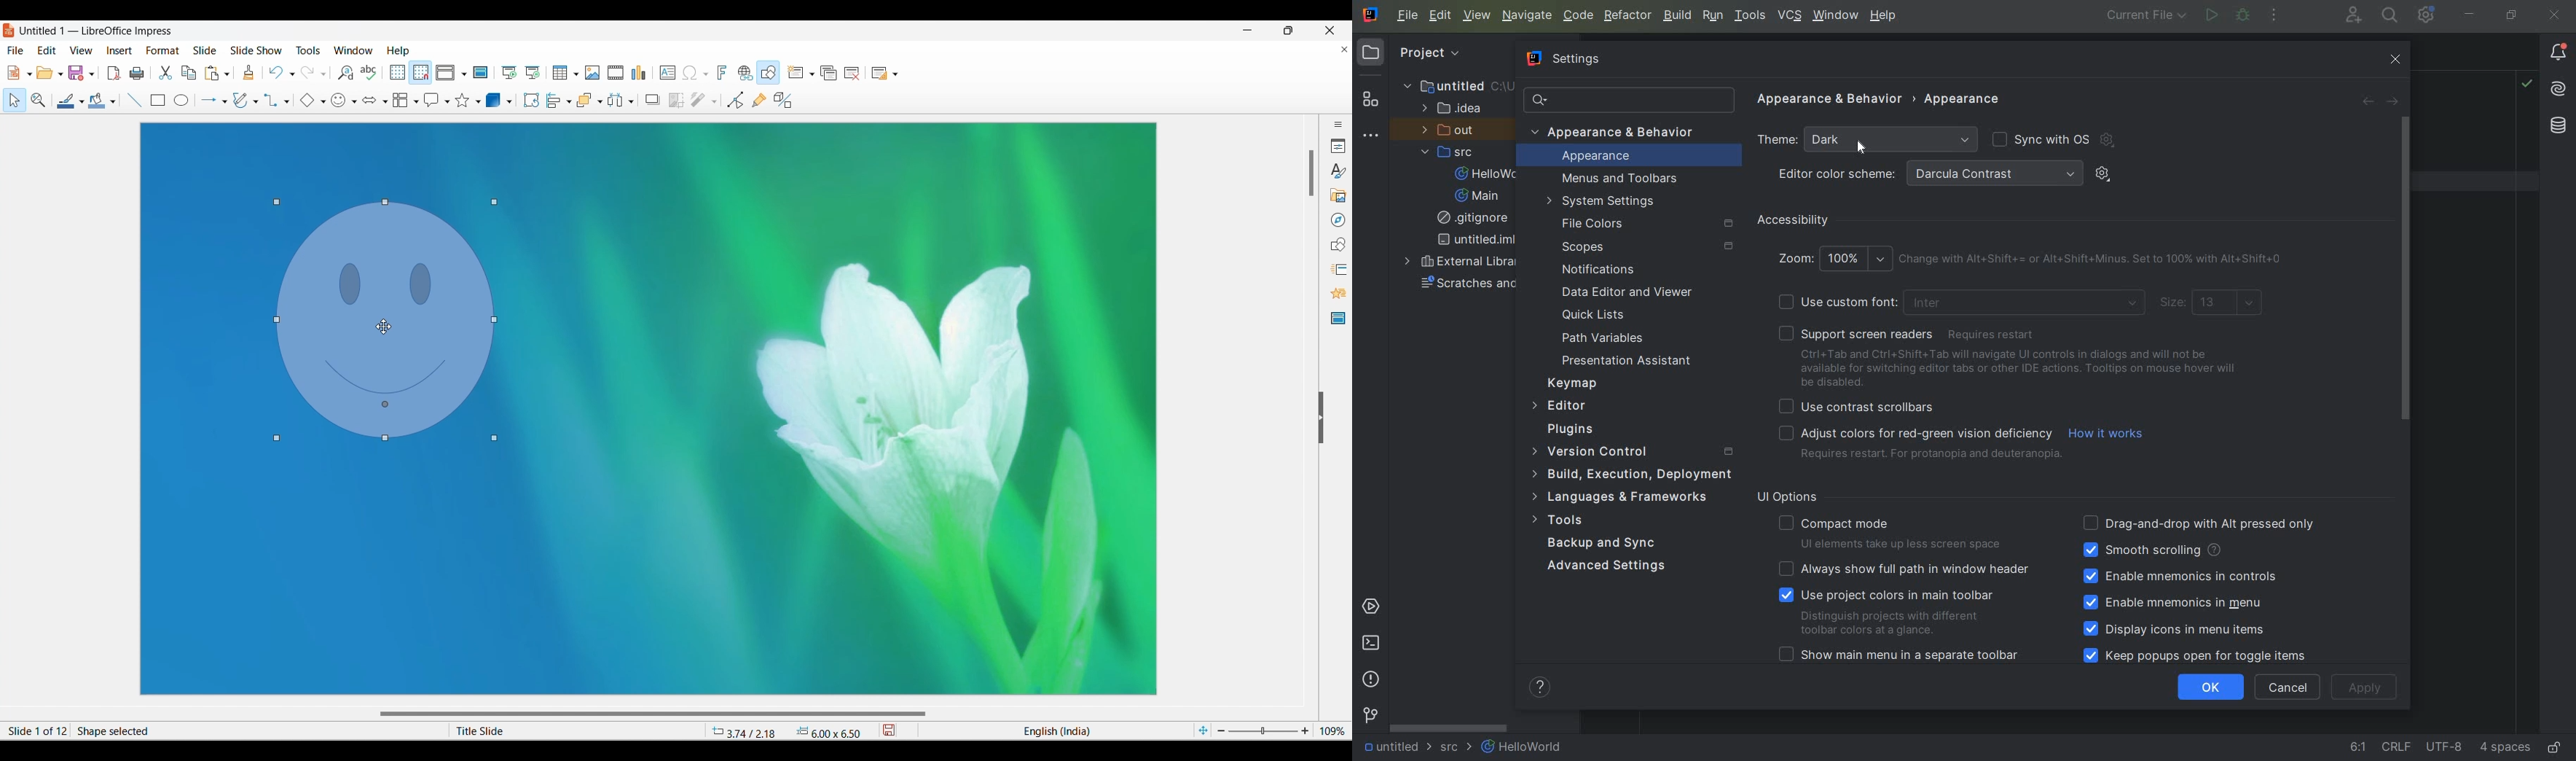 The width and height of the screenshot is (2576, 784). What do you see at coordinates (478, 102) in the screenshot?
I see `Star and banner options` at bounding box center [478, 102].